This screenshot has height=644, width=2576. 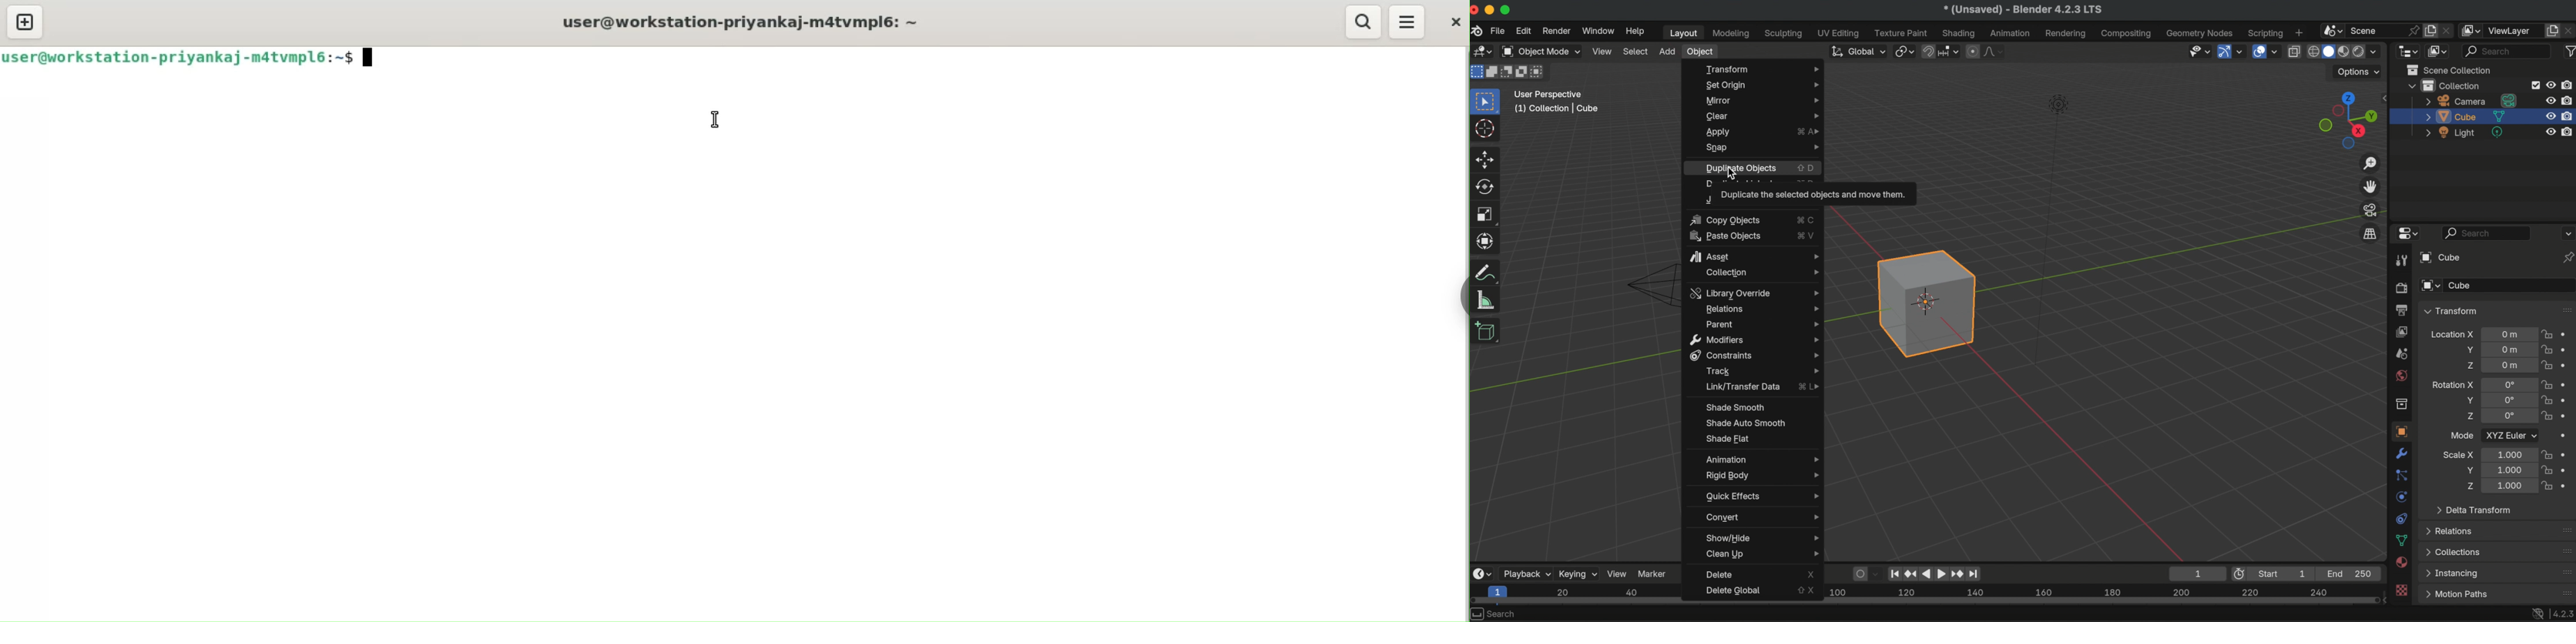 I want to click on collection, so click(x=2444, y=85).